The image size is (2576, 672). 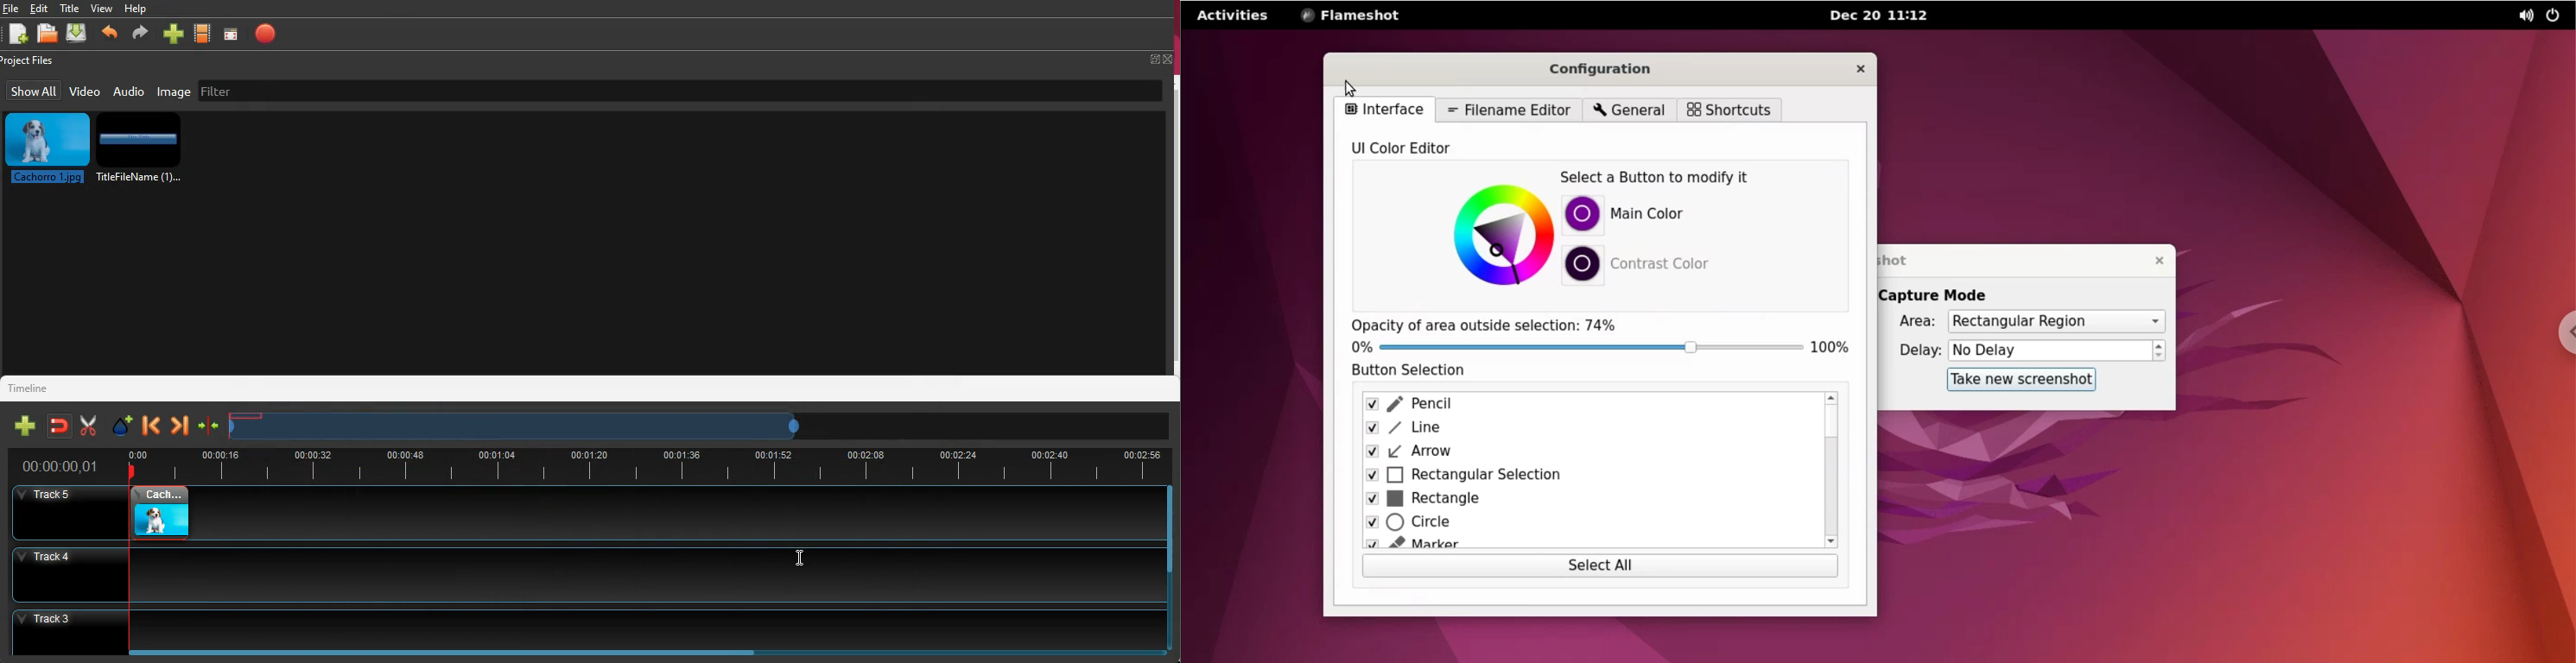 I want to click on select all button, so click(x=1608, y=566).